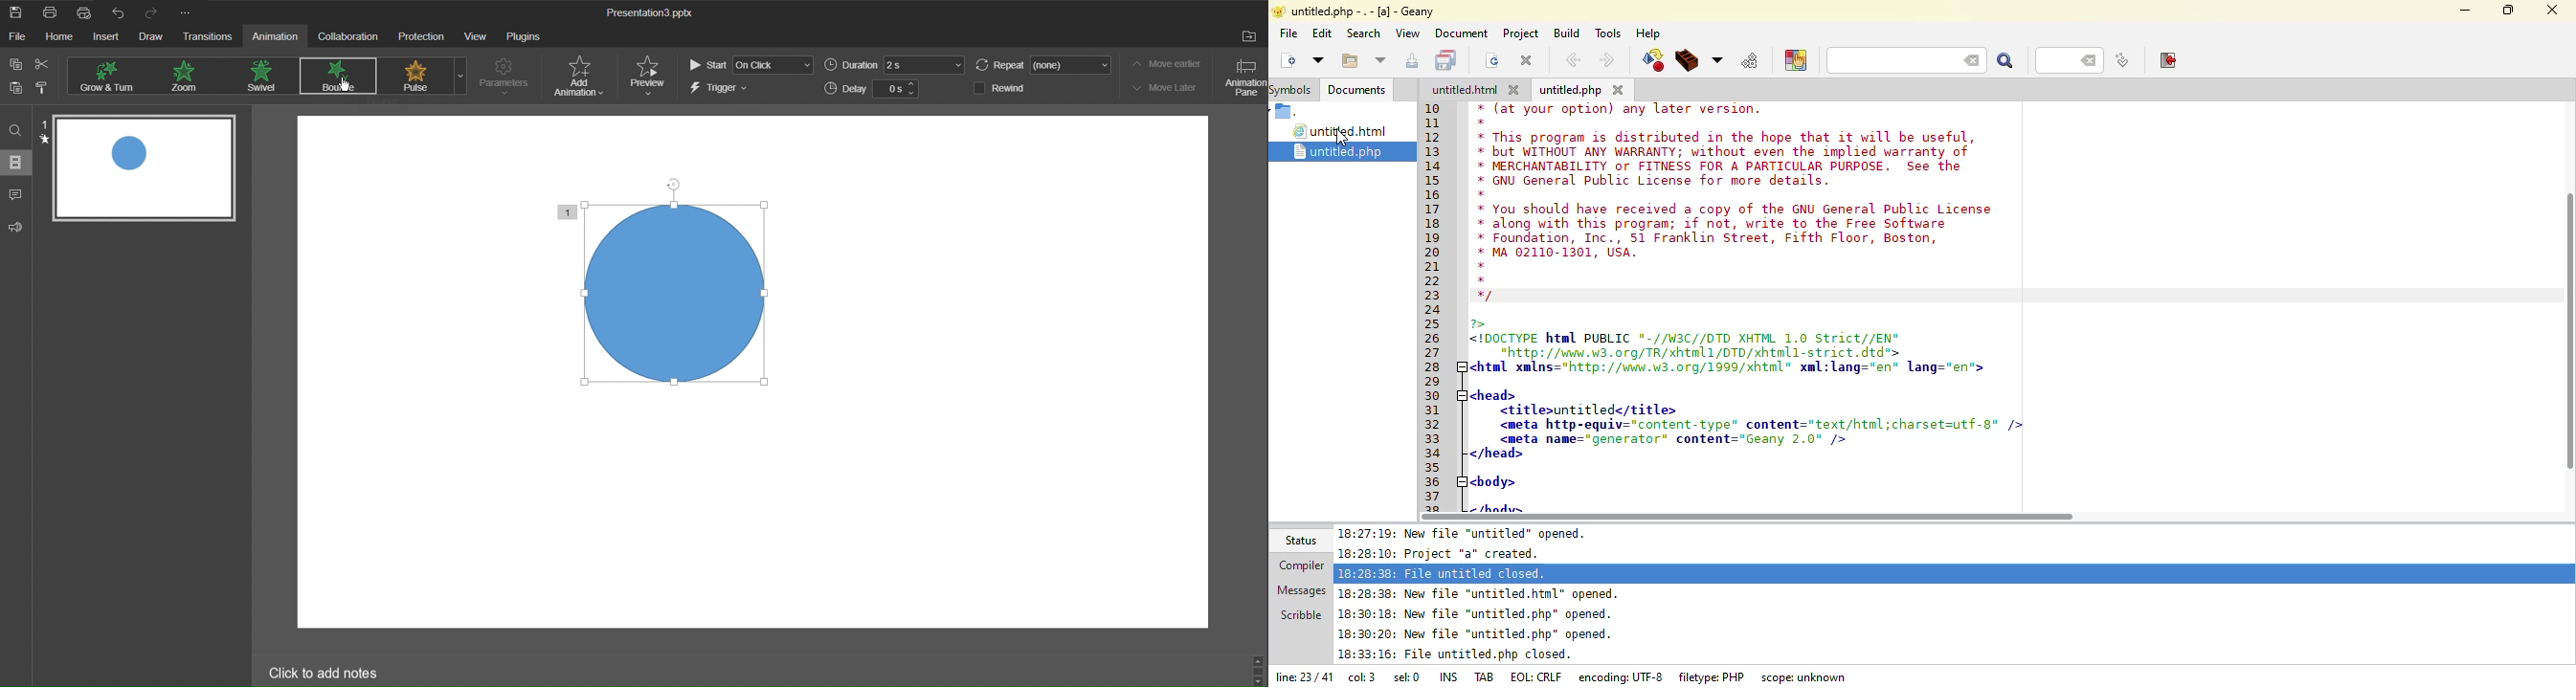 The height and width of the screenshot is (700, 2576). What do you see at coordinates (2509, 11) in the screenshot?
I see `maximize` at bounding box center [2509, 11].